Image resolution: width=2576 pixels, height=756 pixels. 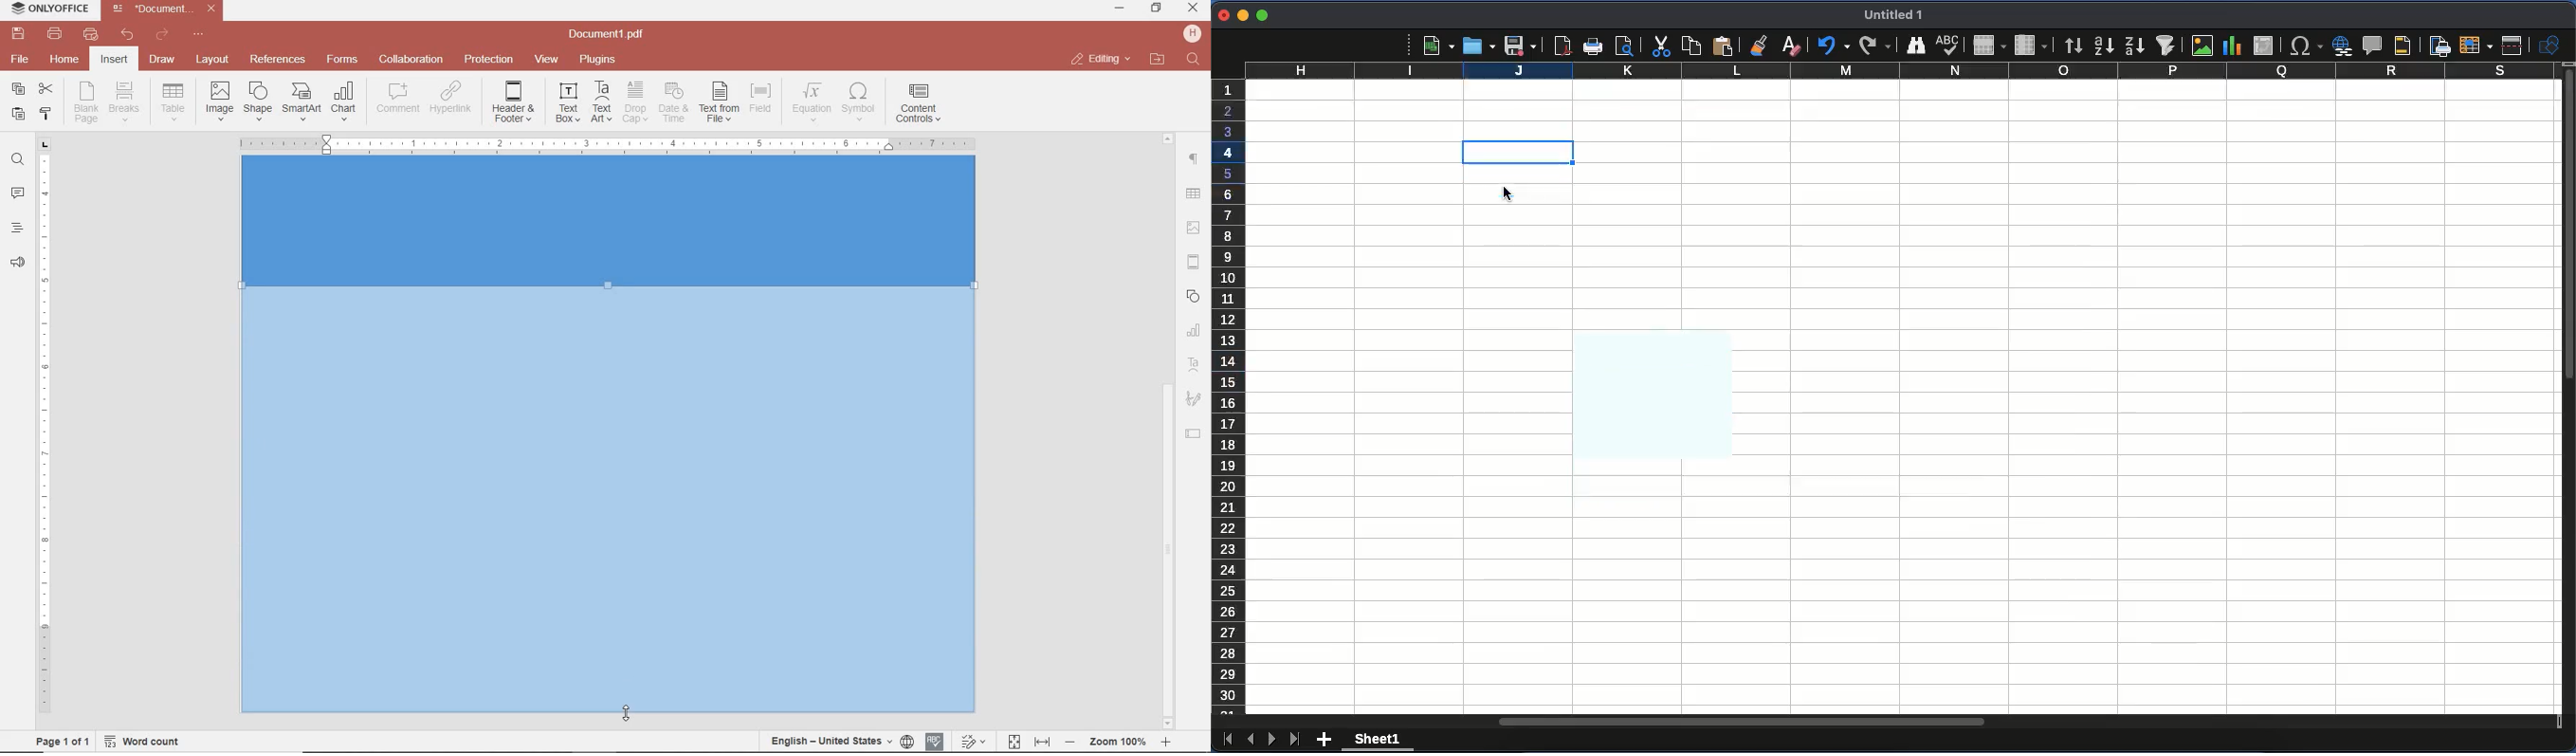 What do you see at coordinates (2204, 46) in the screenshot?
I see `image` at bounding box center [2204, 46].